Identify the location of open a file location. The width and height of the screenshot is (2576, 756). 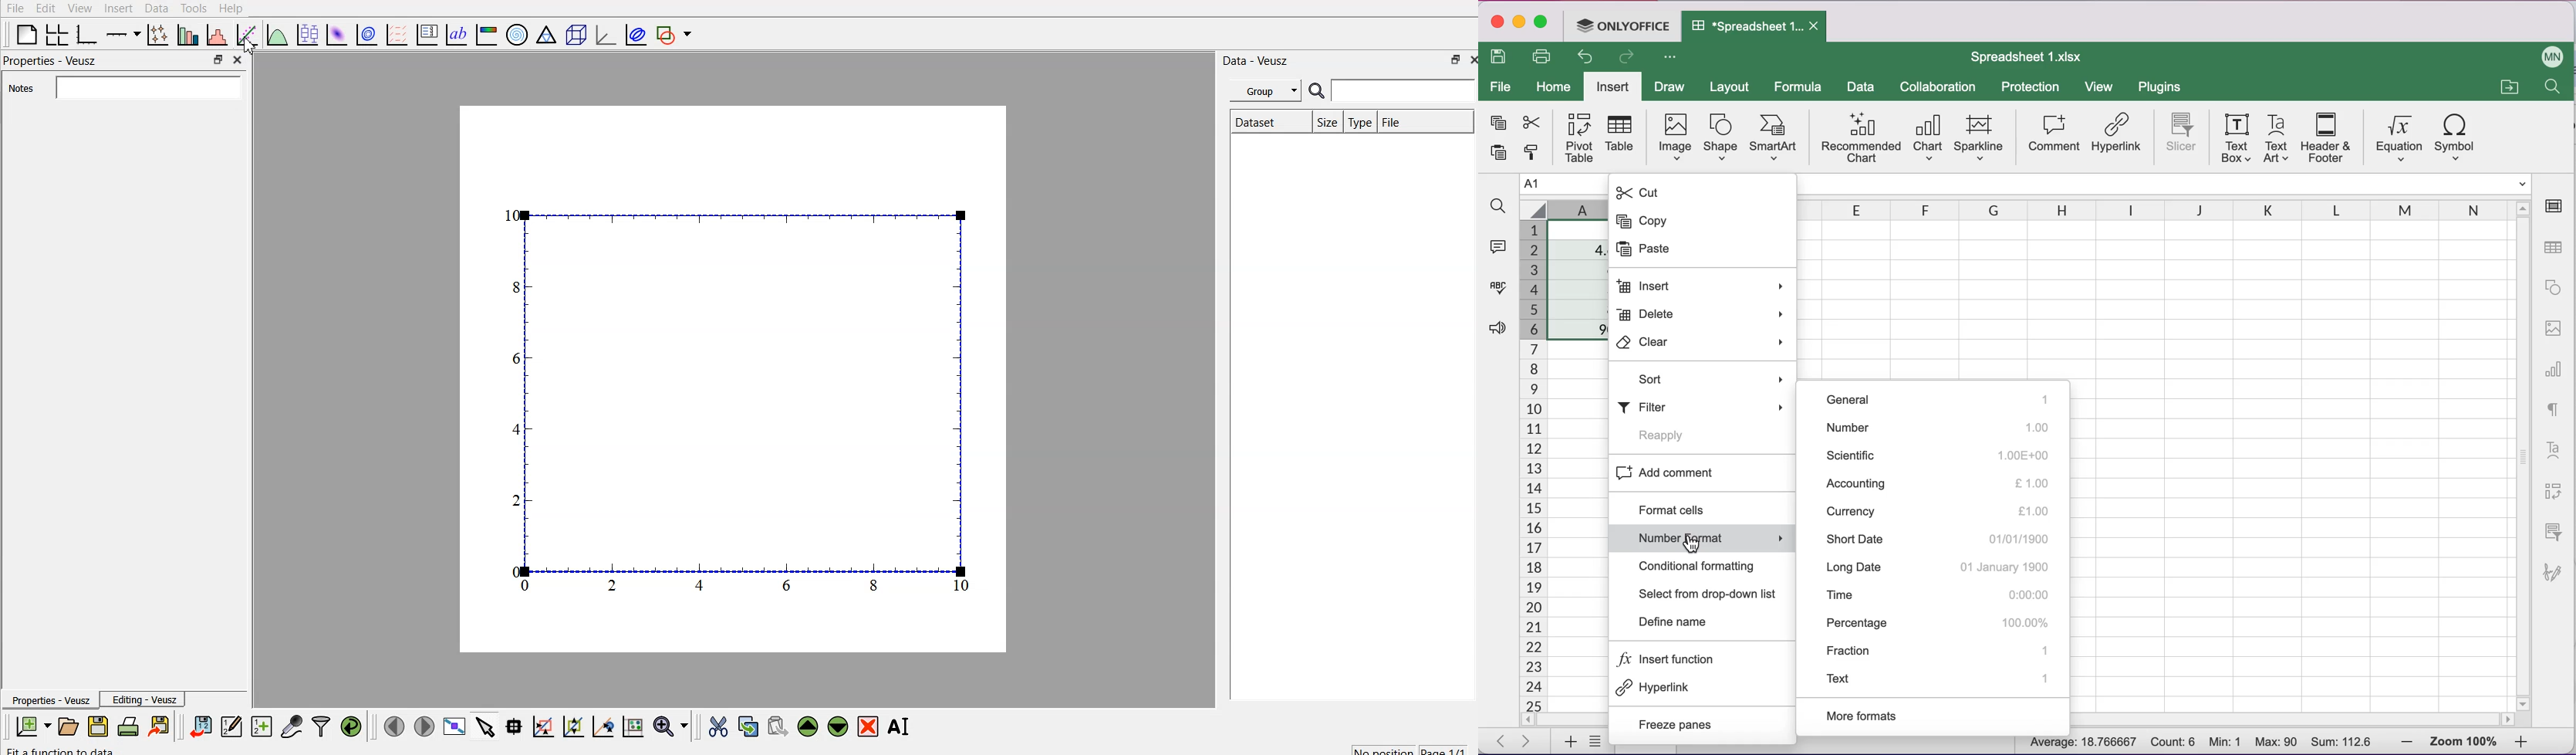
(2512, 87).